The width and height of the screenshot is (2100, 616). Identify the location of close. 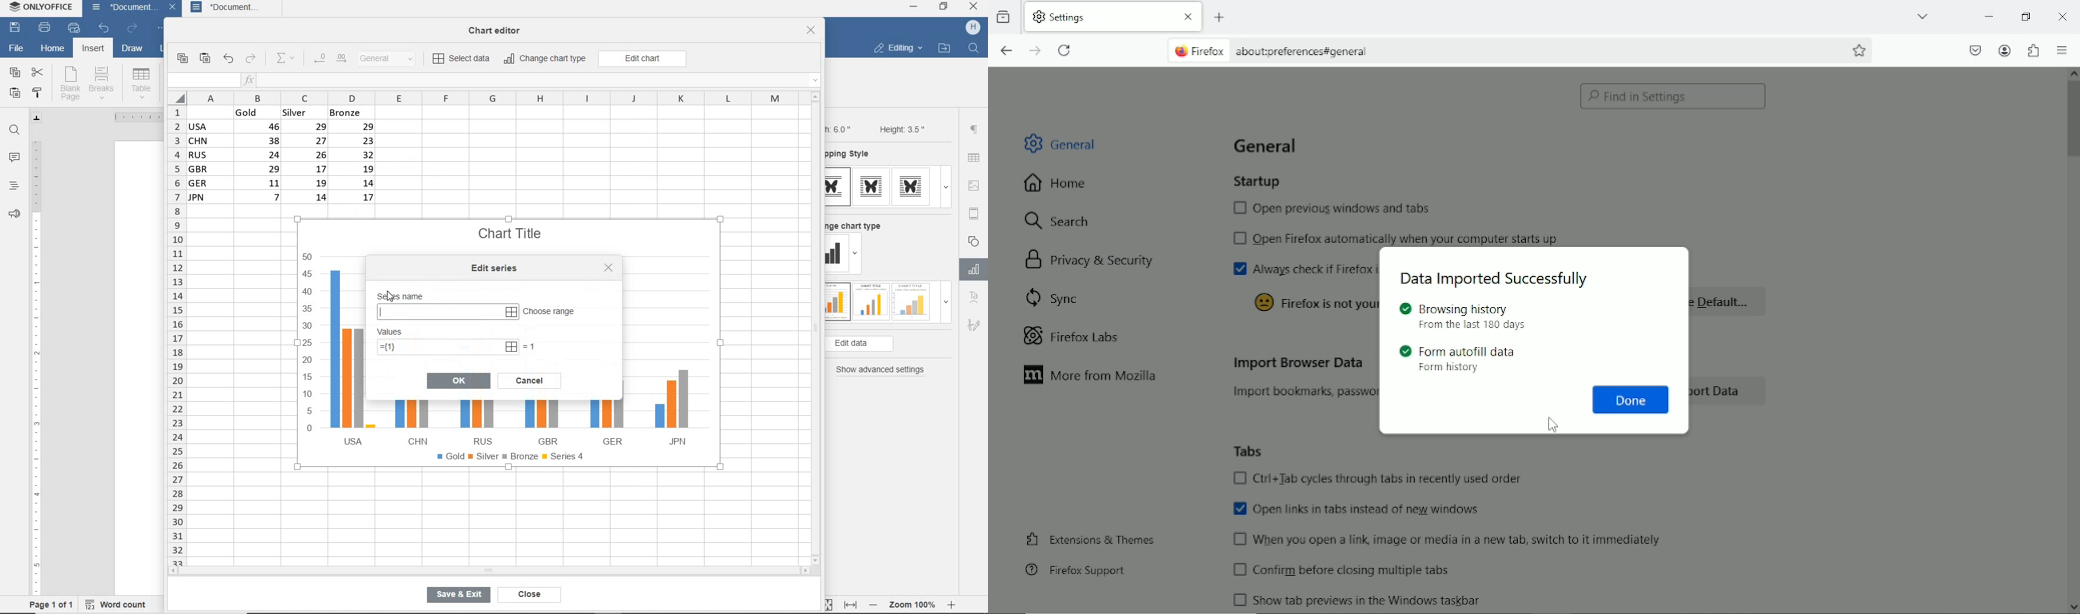
(174, 9).